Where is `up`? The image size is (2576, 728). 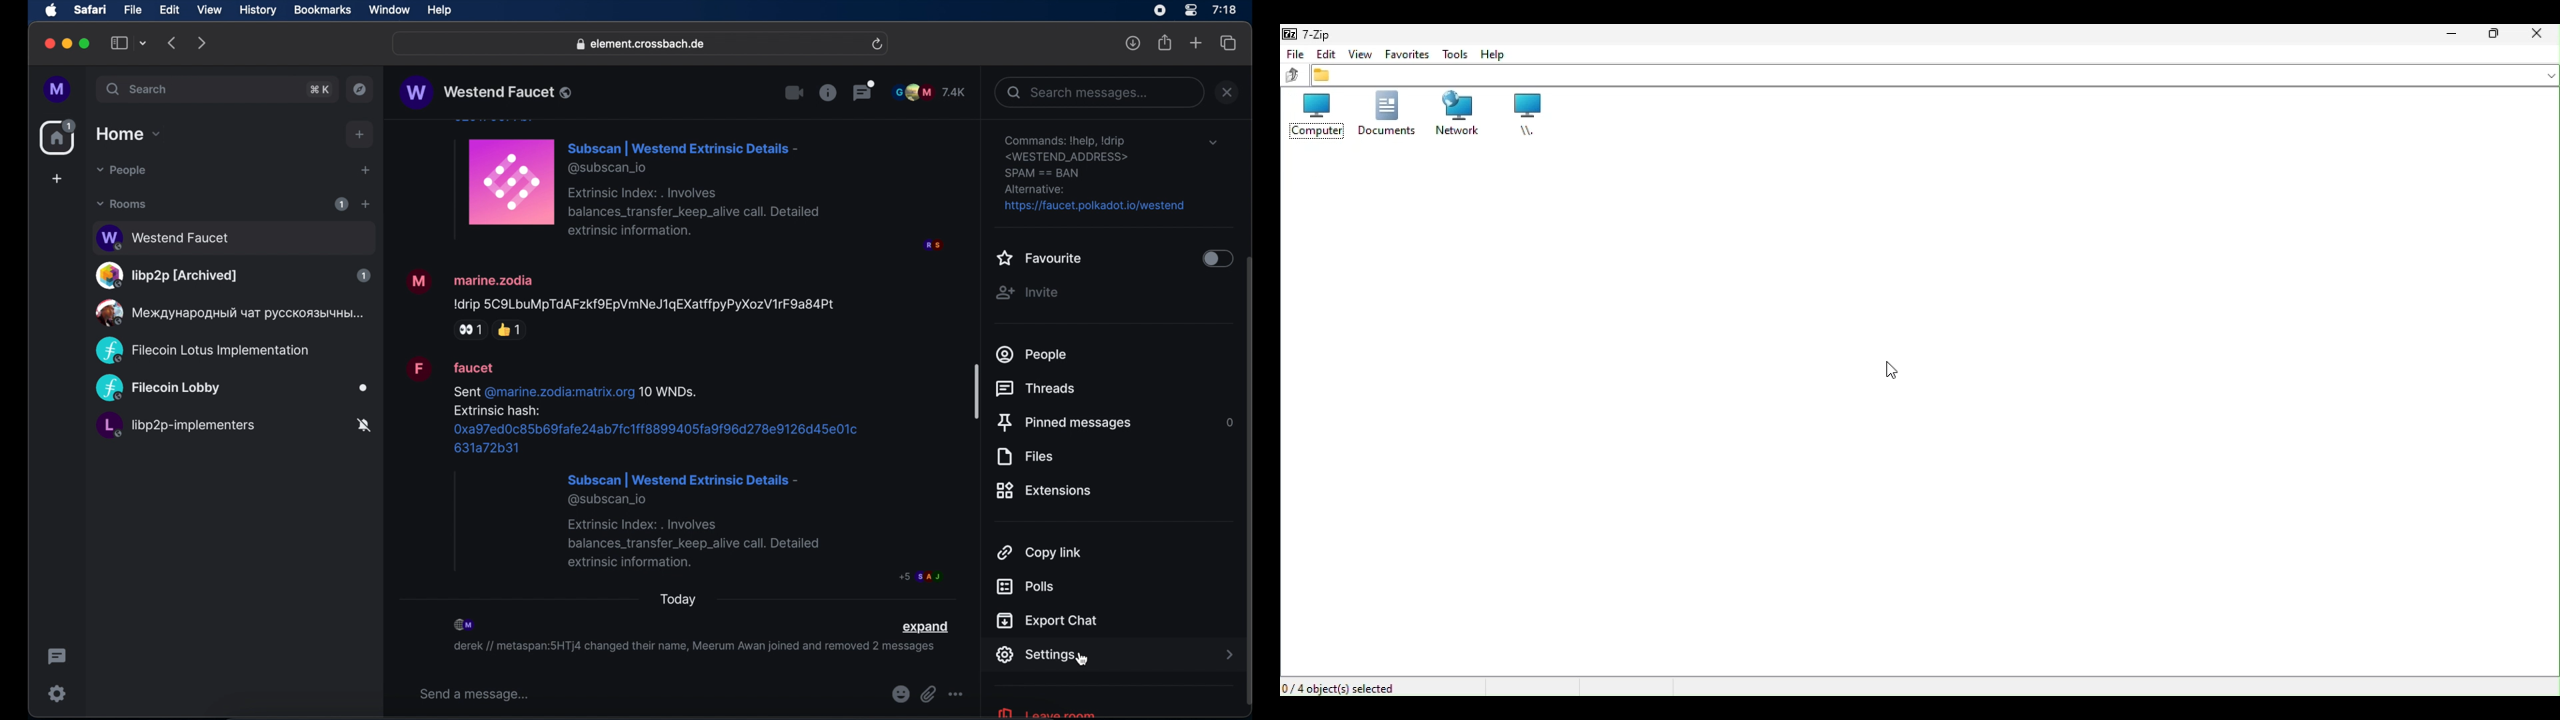
up is located at coordinates (1293, 76).